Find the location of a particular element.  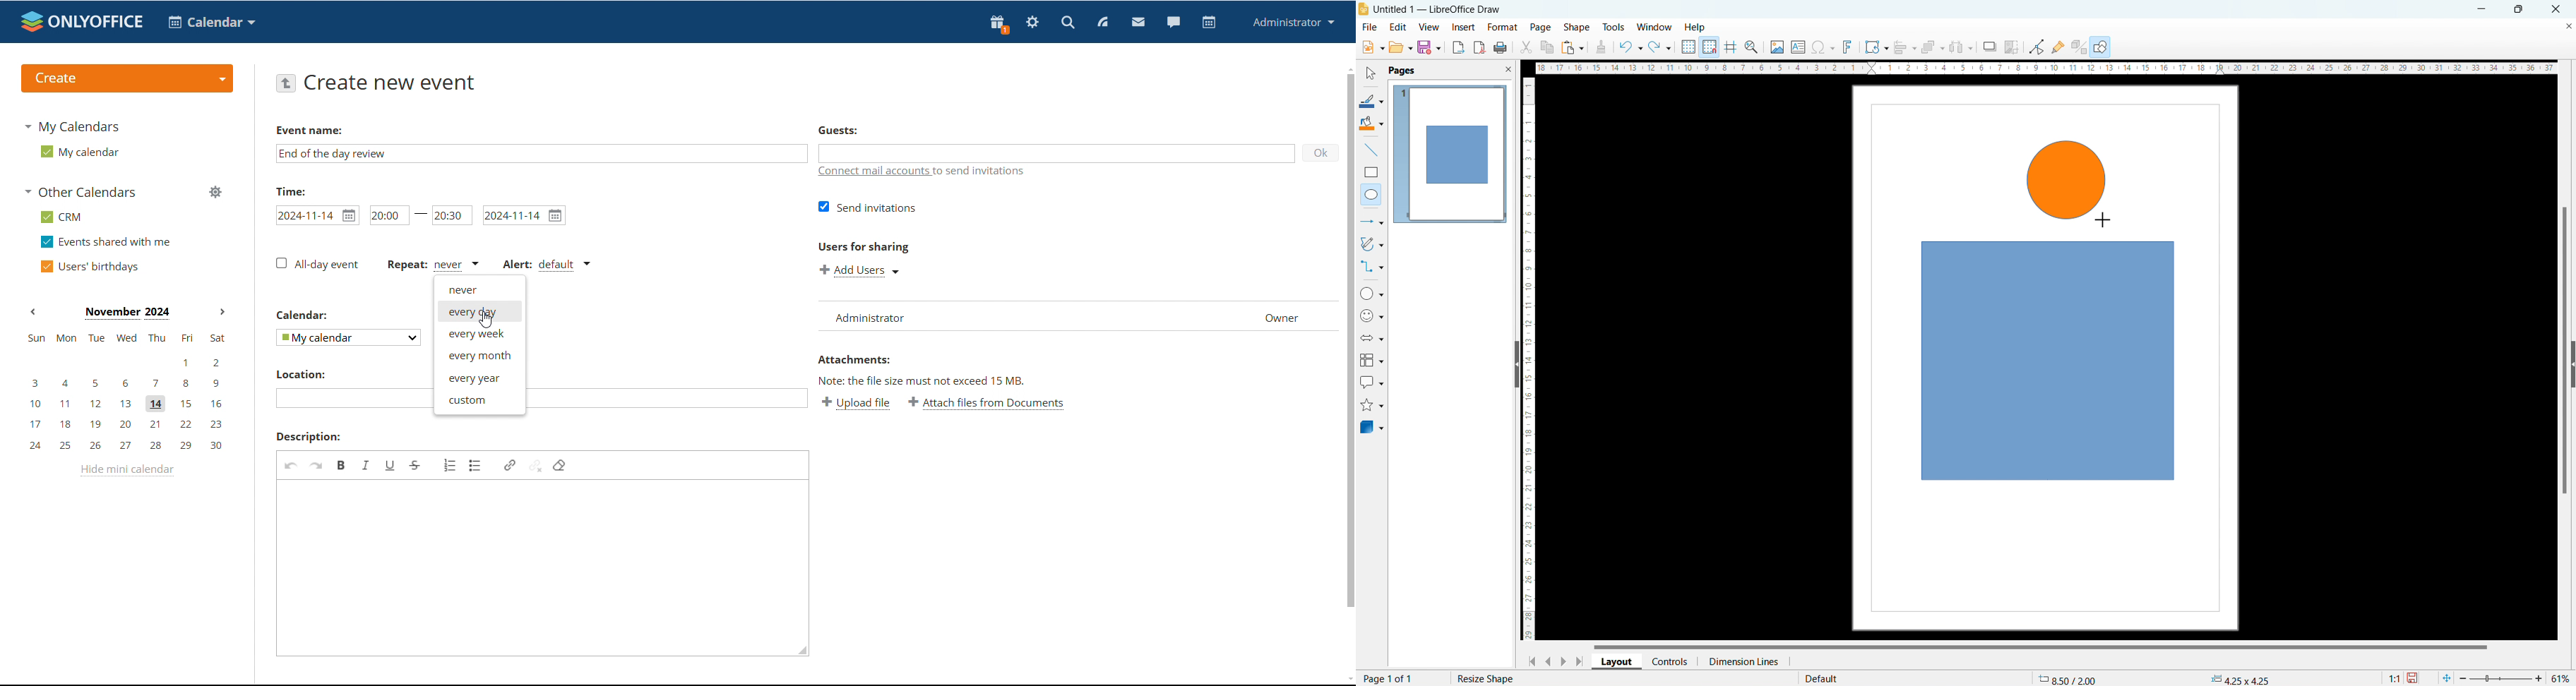

insert special character is located at coordinates (1824, 47).